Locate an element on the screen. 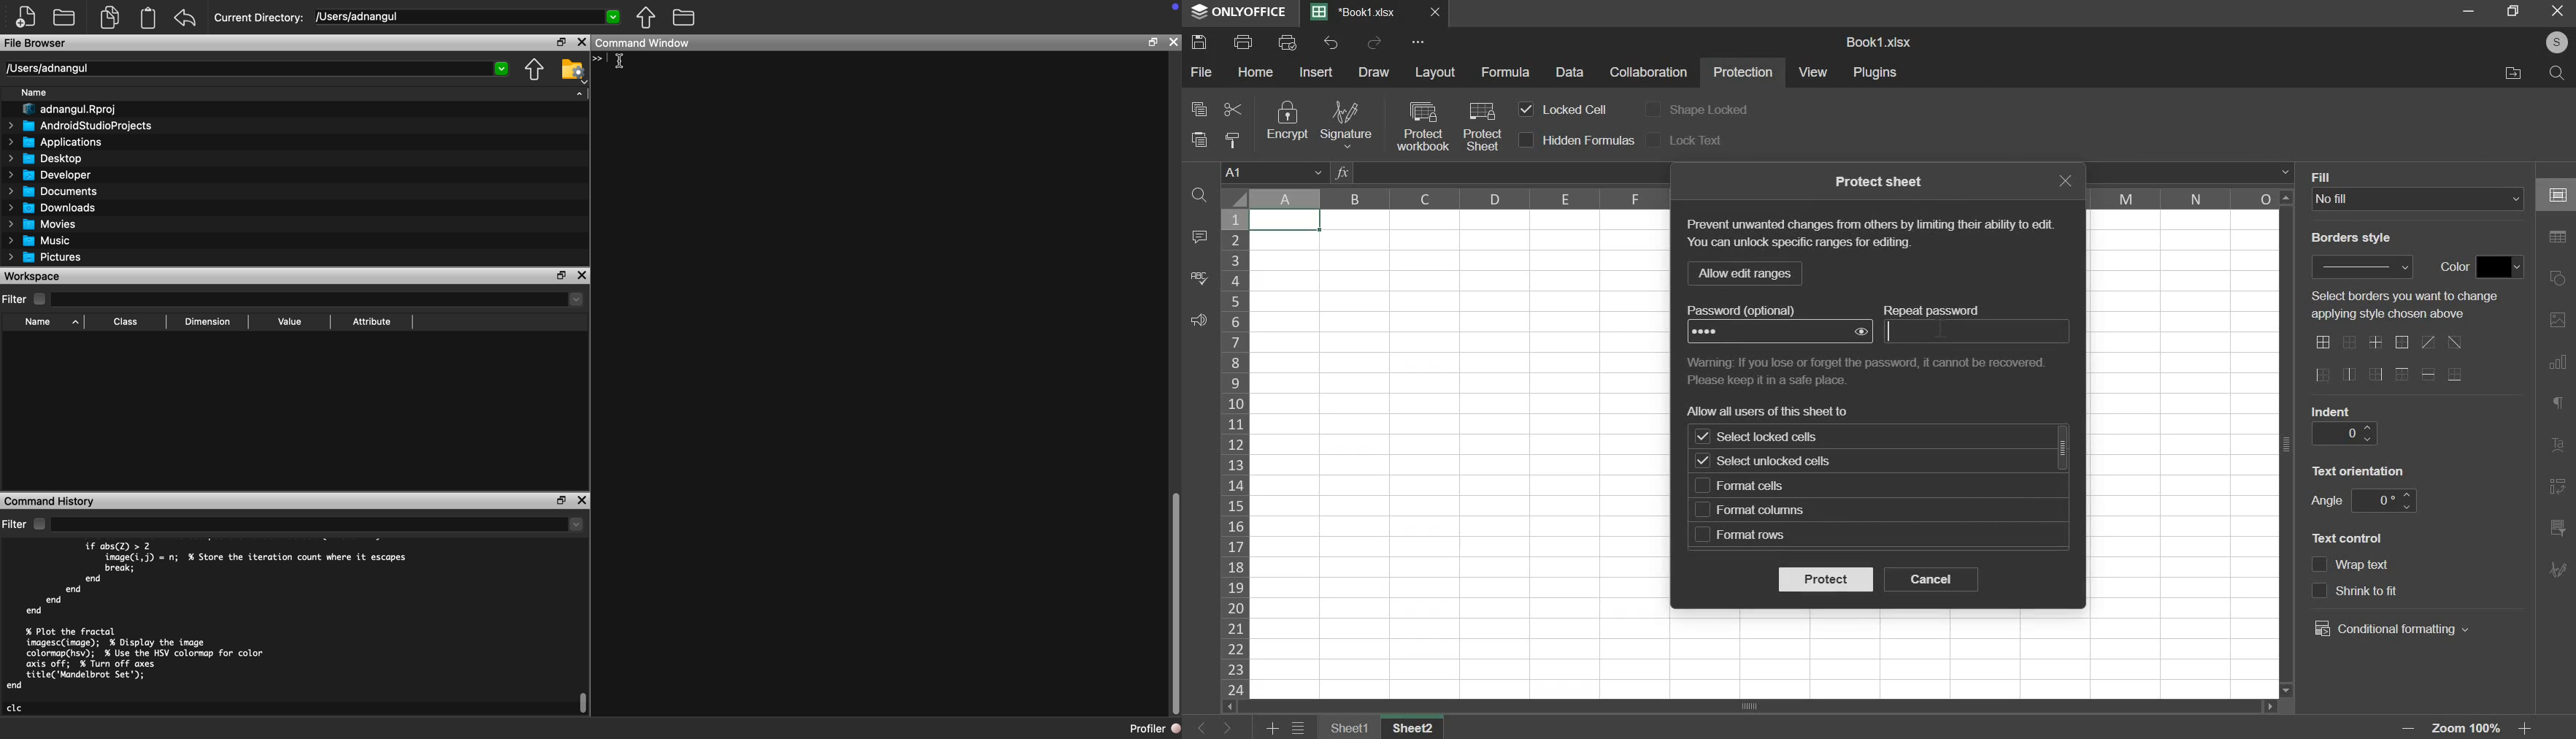 Image resolution: width=2576 pixels, height=756 pixels. layout is located at coordinates (1436, 72).